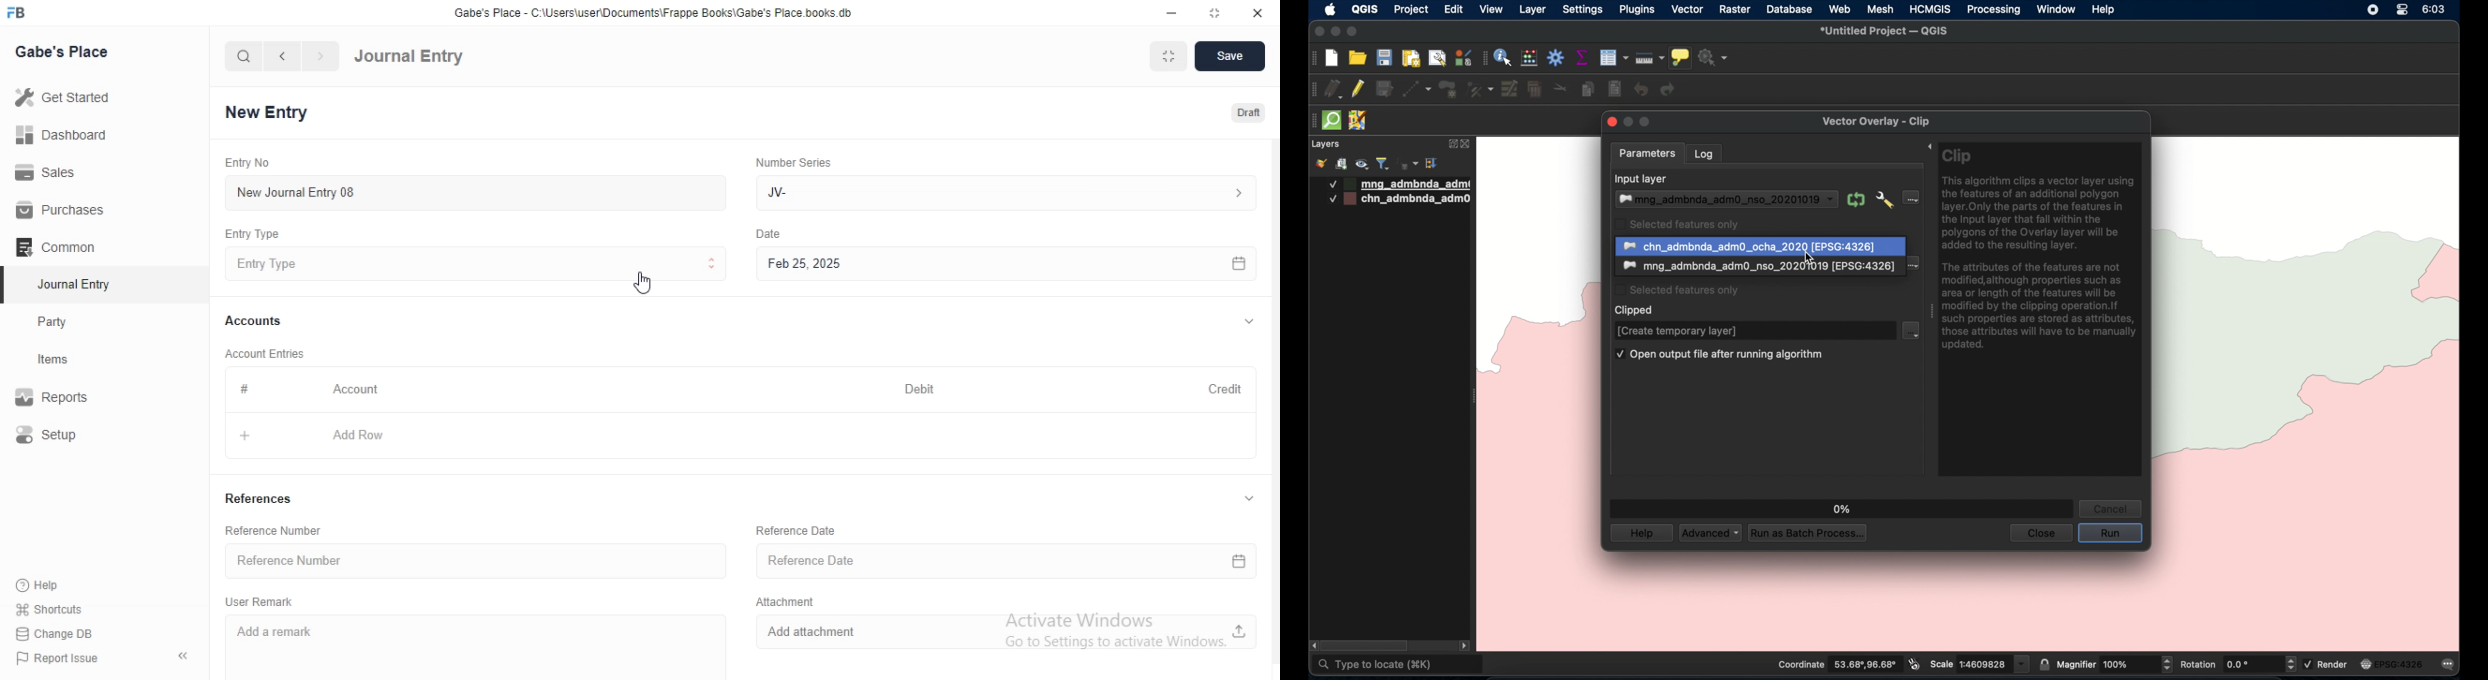 The height and width of the screenshot is (700, 2492). I want to click on toggle extents and mouse display position, so click(1915, 664).